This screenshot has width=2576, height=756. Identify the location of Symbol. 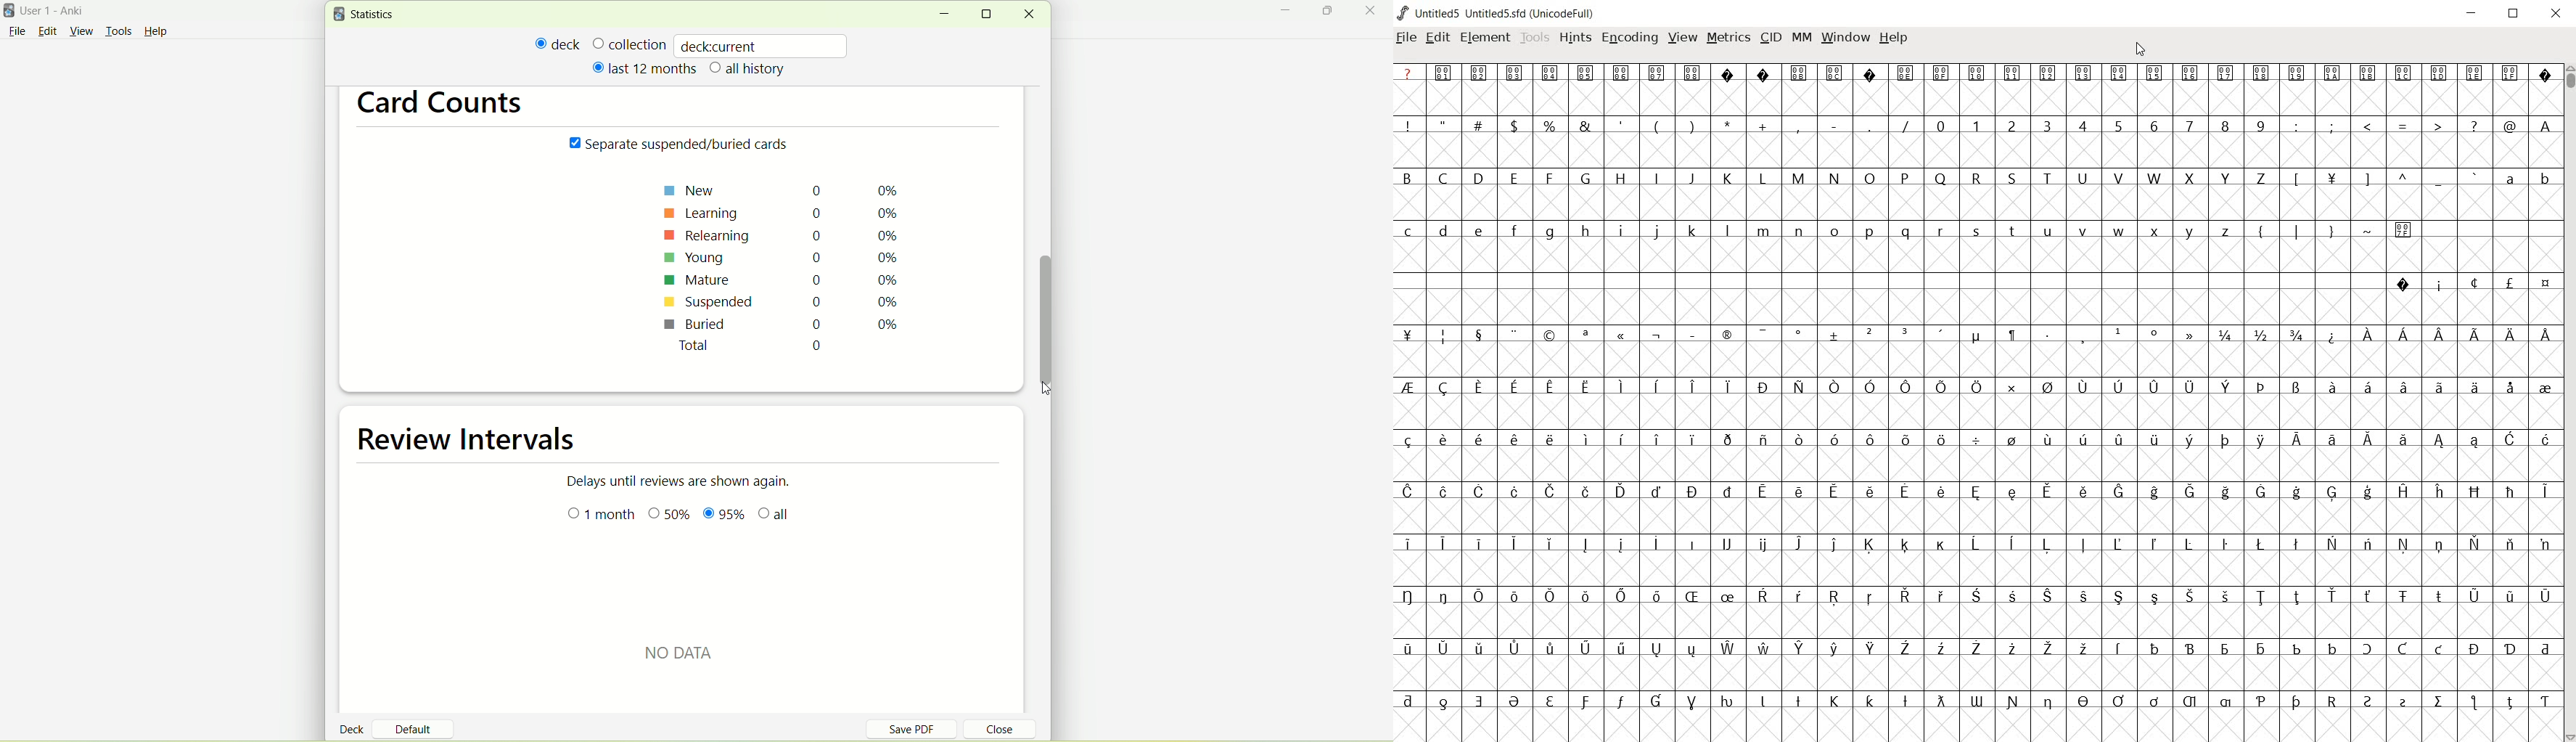
(2544, 387).